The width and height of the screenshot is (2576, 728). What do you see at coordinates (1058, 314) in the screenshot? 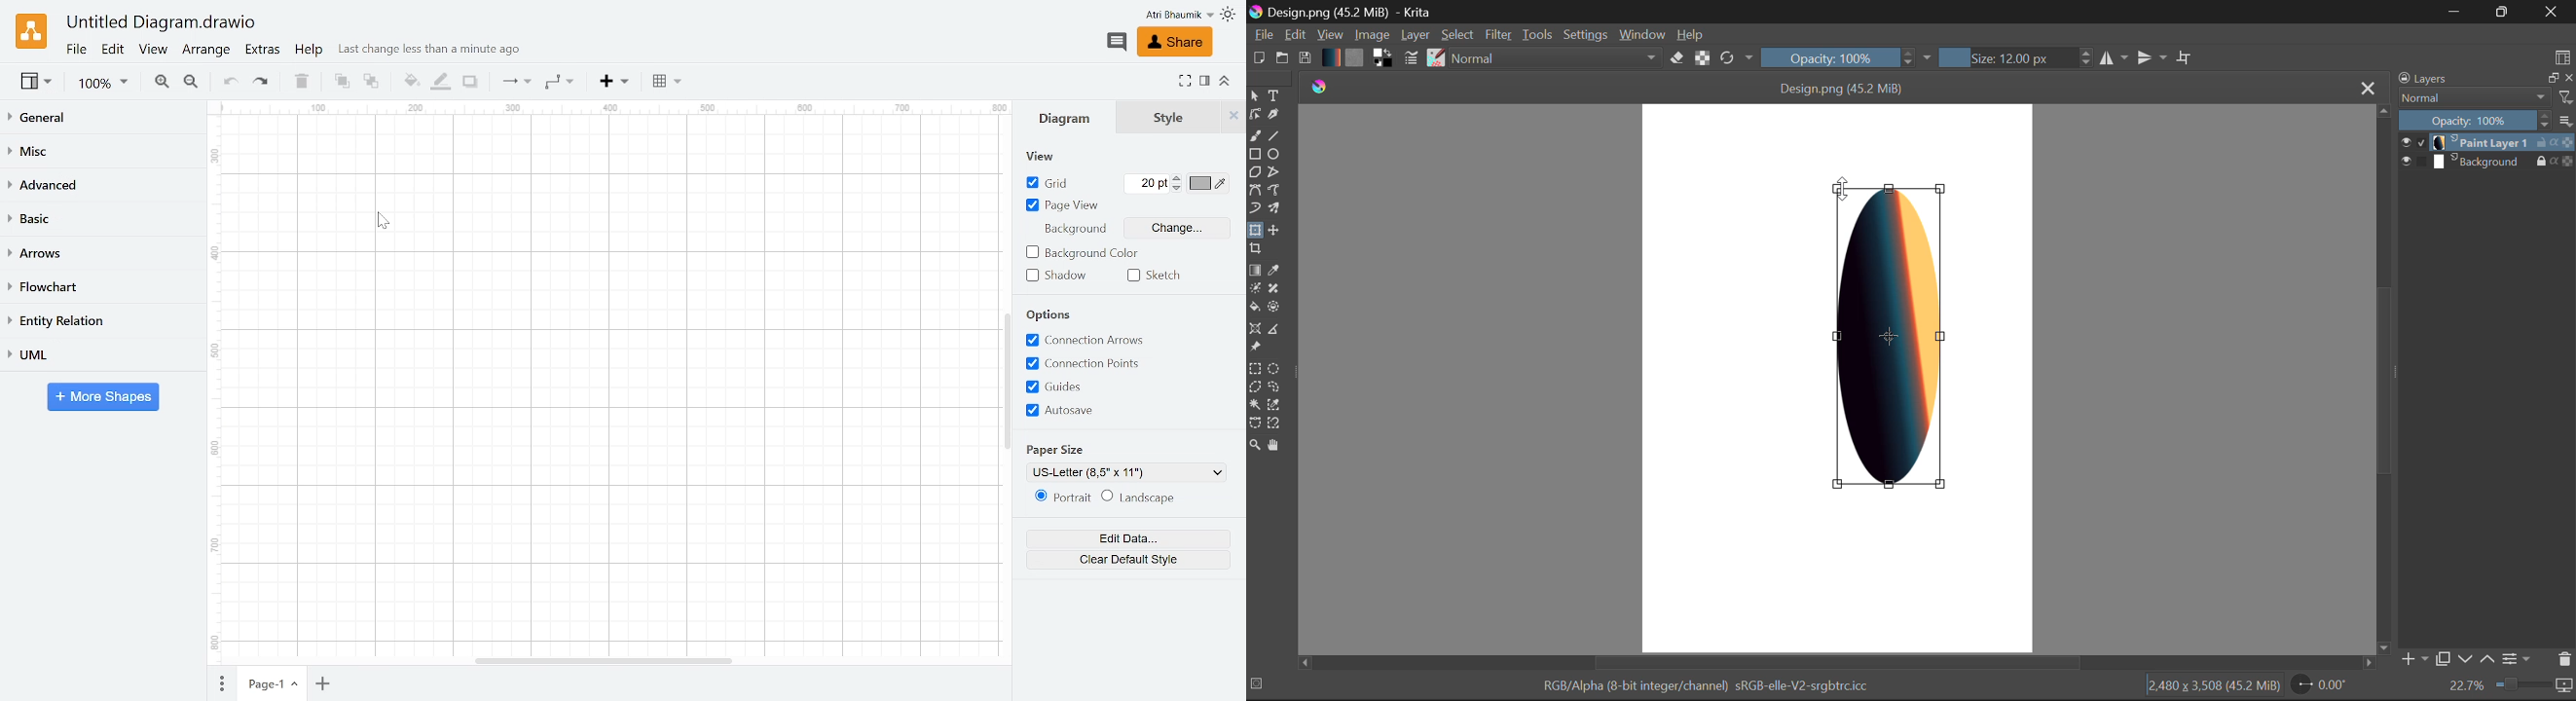
I see `options` at bounding box center [1058, 314].